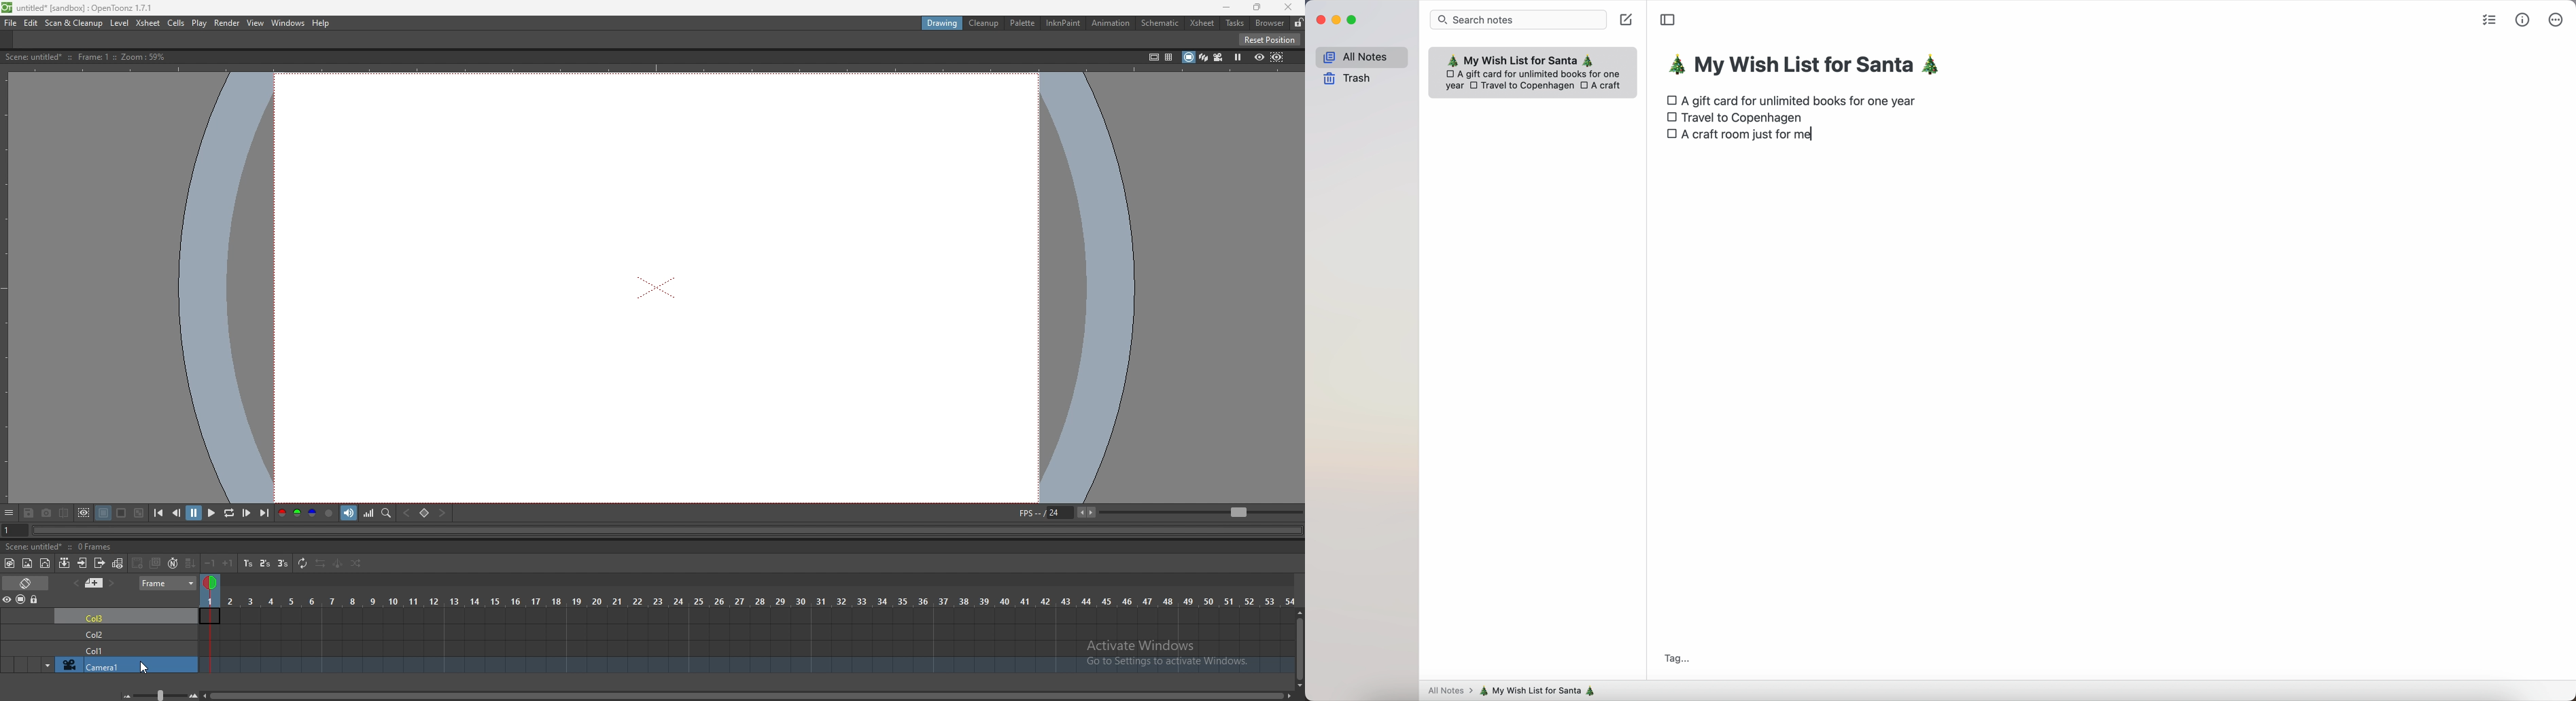  Describe the element at coordinates (1671, 137) in the screenshot. I see `checkbox` at that location.